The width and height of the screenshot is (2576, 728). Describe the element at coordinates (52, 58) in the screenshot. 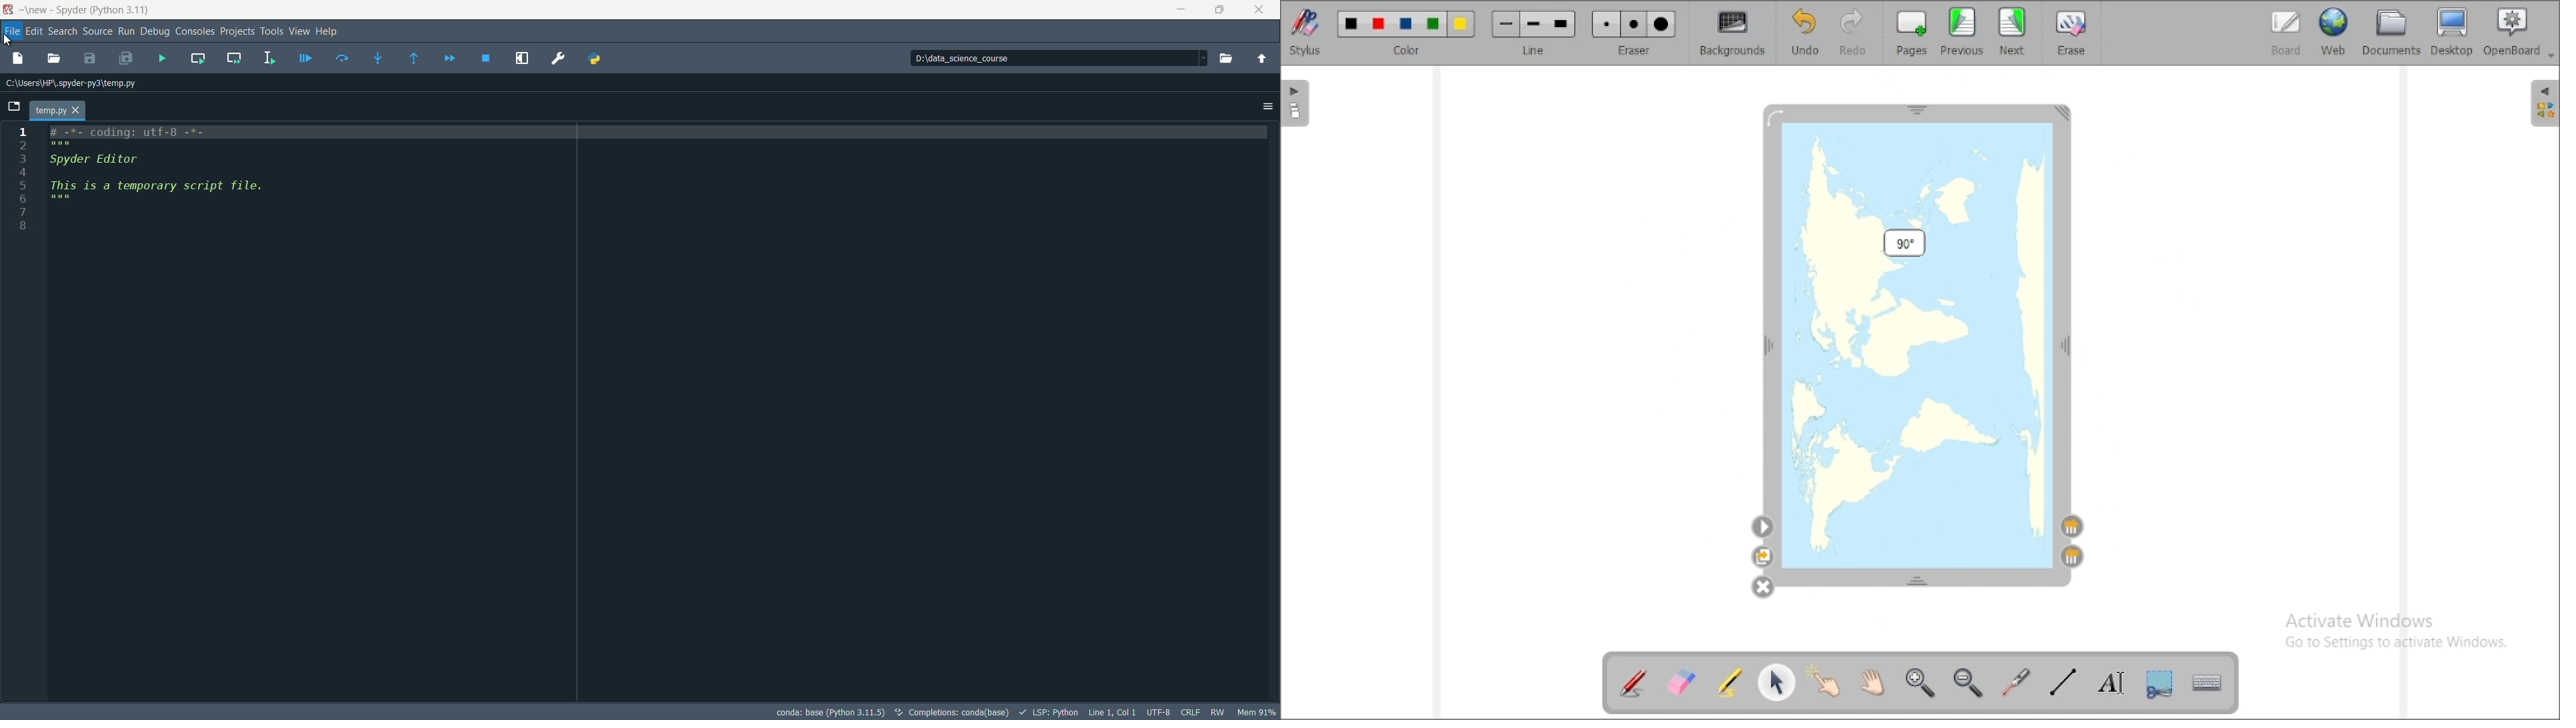

I see `open file` at that location.